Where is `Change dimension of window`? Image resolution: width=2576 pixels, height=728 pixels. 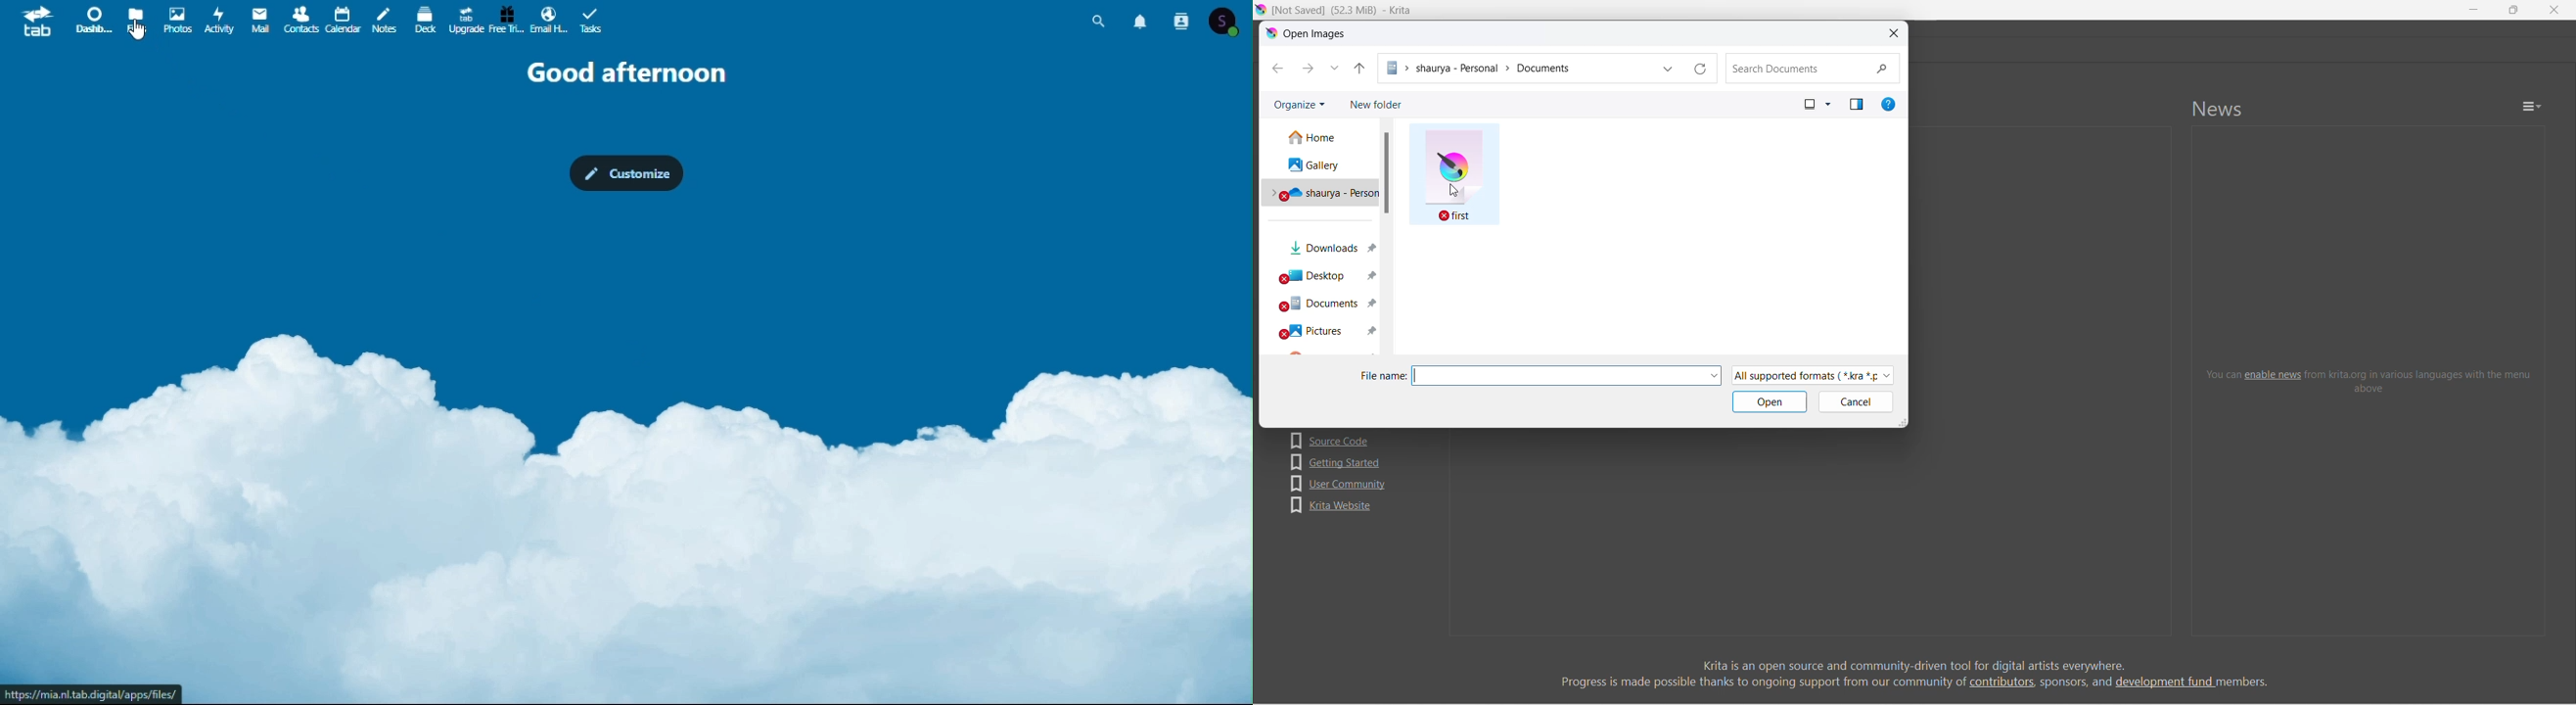 Change dimension of window is located at coordinates (1902, 421).